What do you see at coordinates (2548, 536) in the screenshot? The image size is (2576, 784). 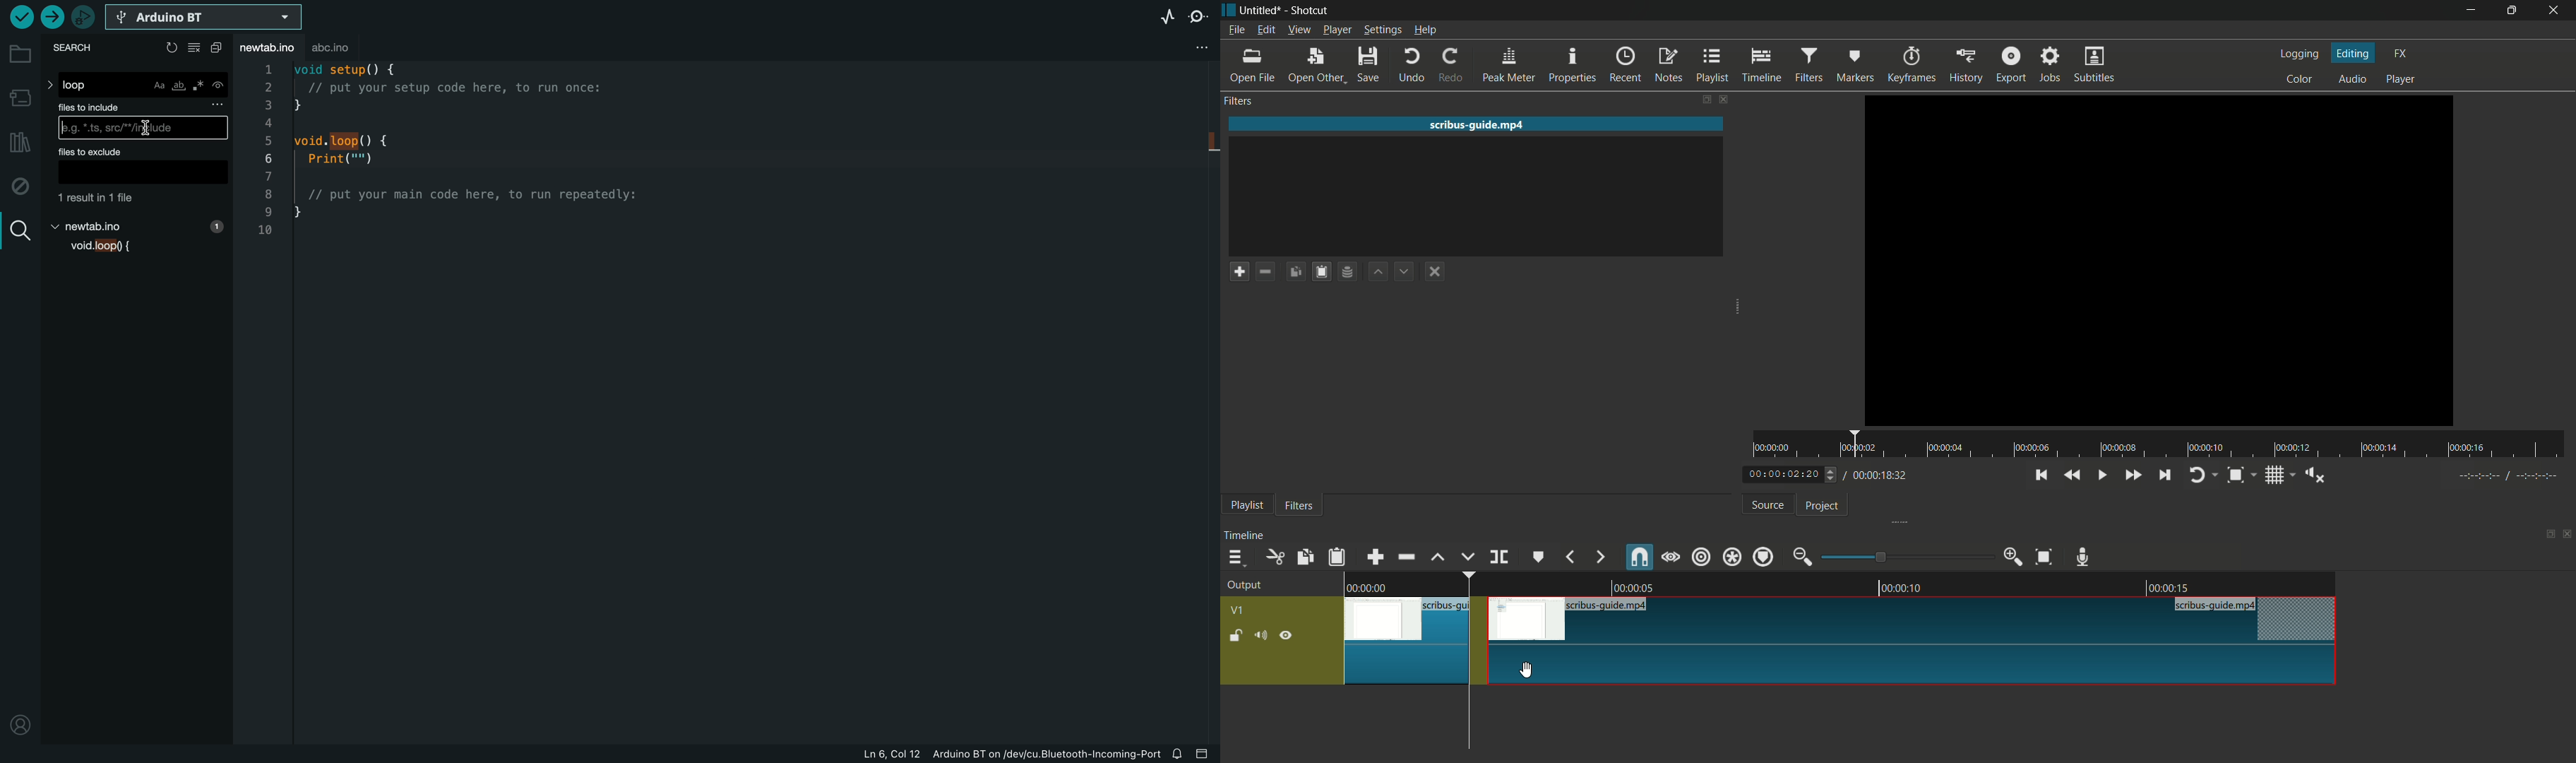 I see `change layout` at bounding box center [2548, 536].